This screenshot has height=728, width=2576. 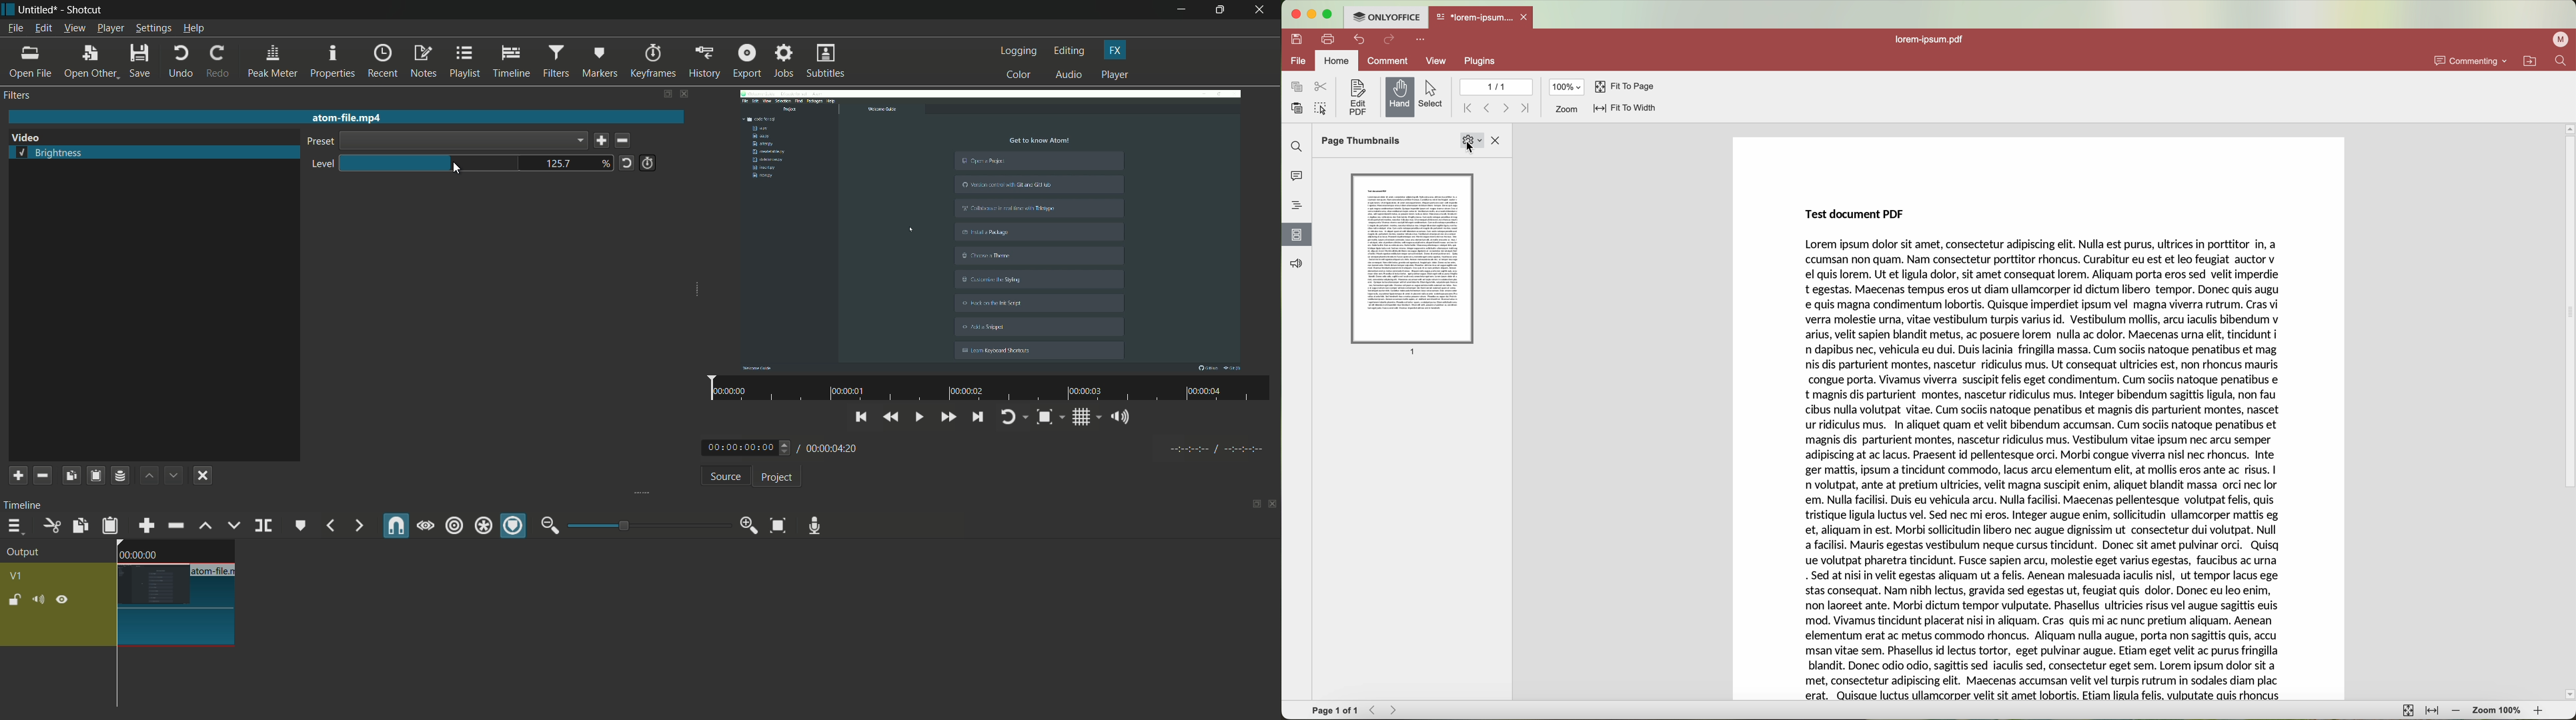 I want to click on zoom, so click(x=1567, y=109).